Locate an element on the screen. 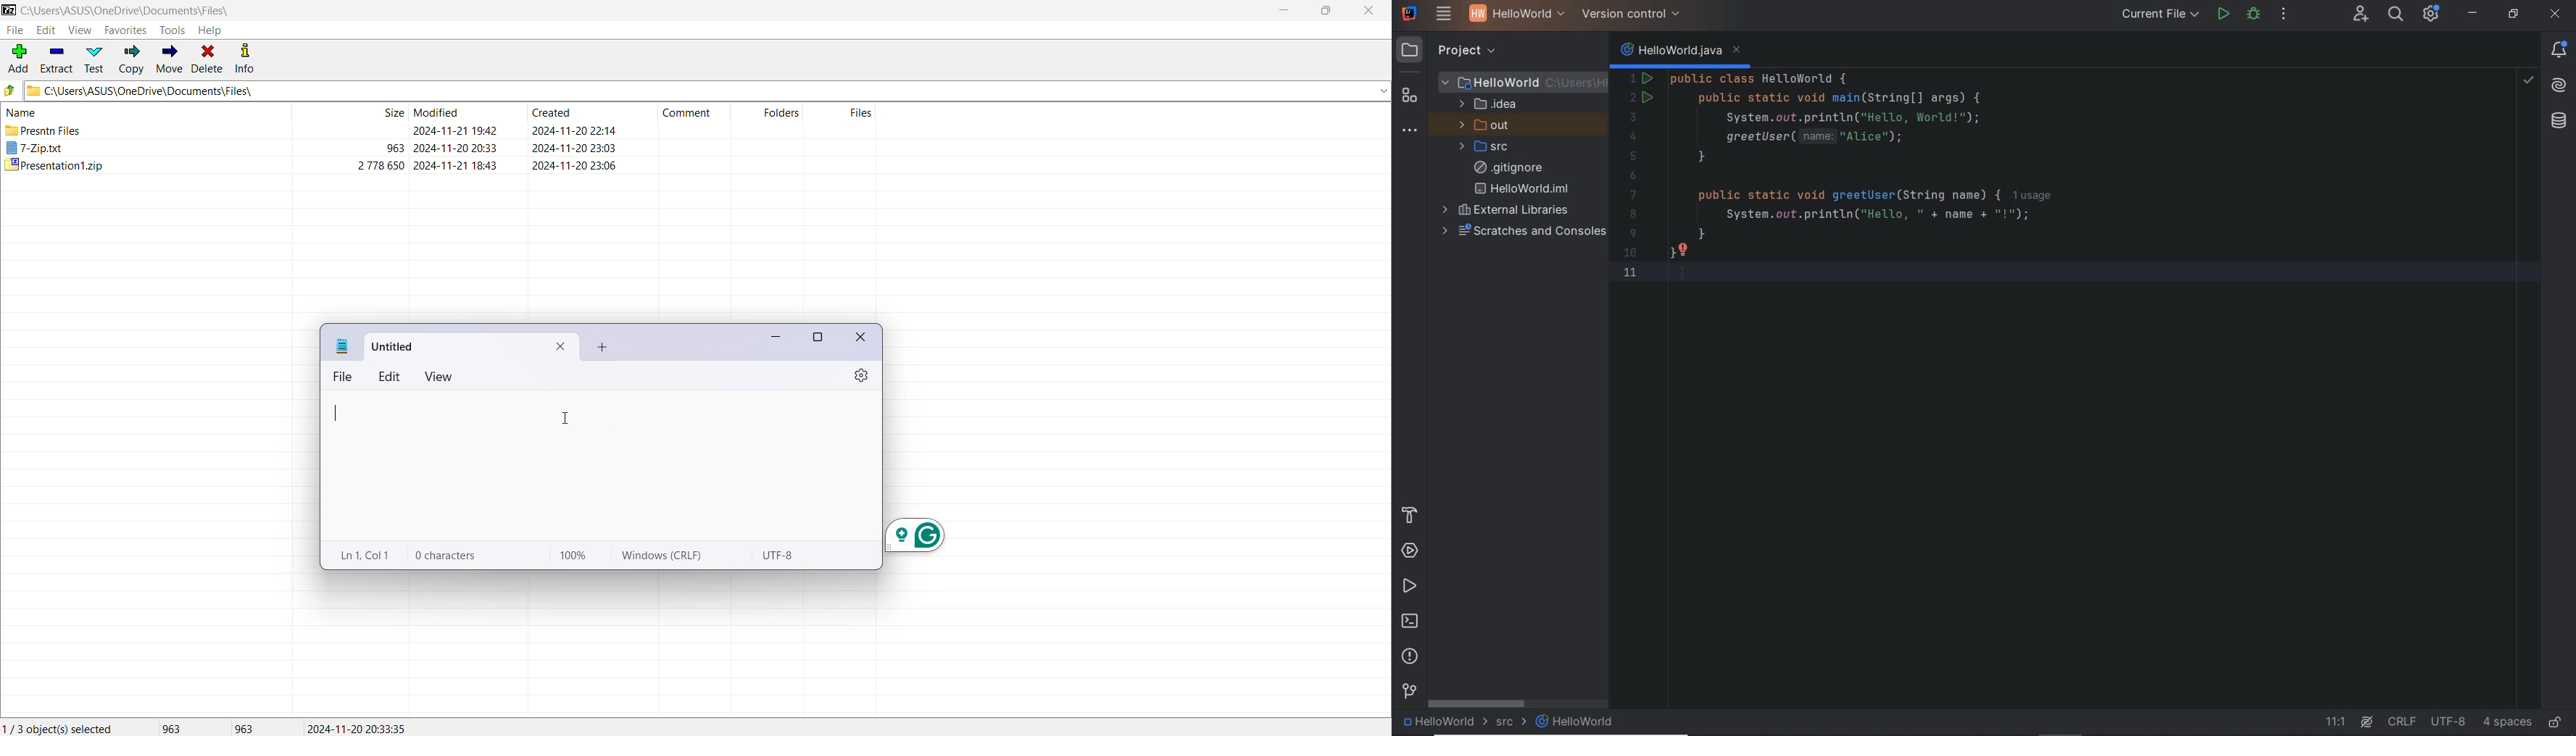  Copy is located at coordinates (129, 60).